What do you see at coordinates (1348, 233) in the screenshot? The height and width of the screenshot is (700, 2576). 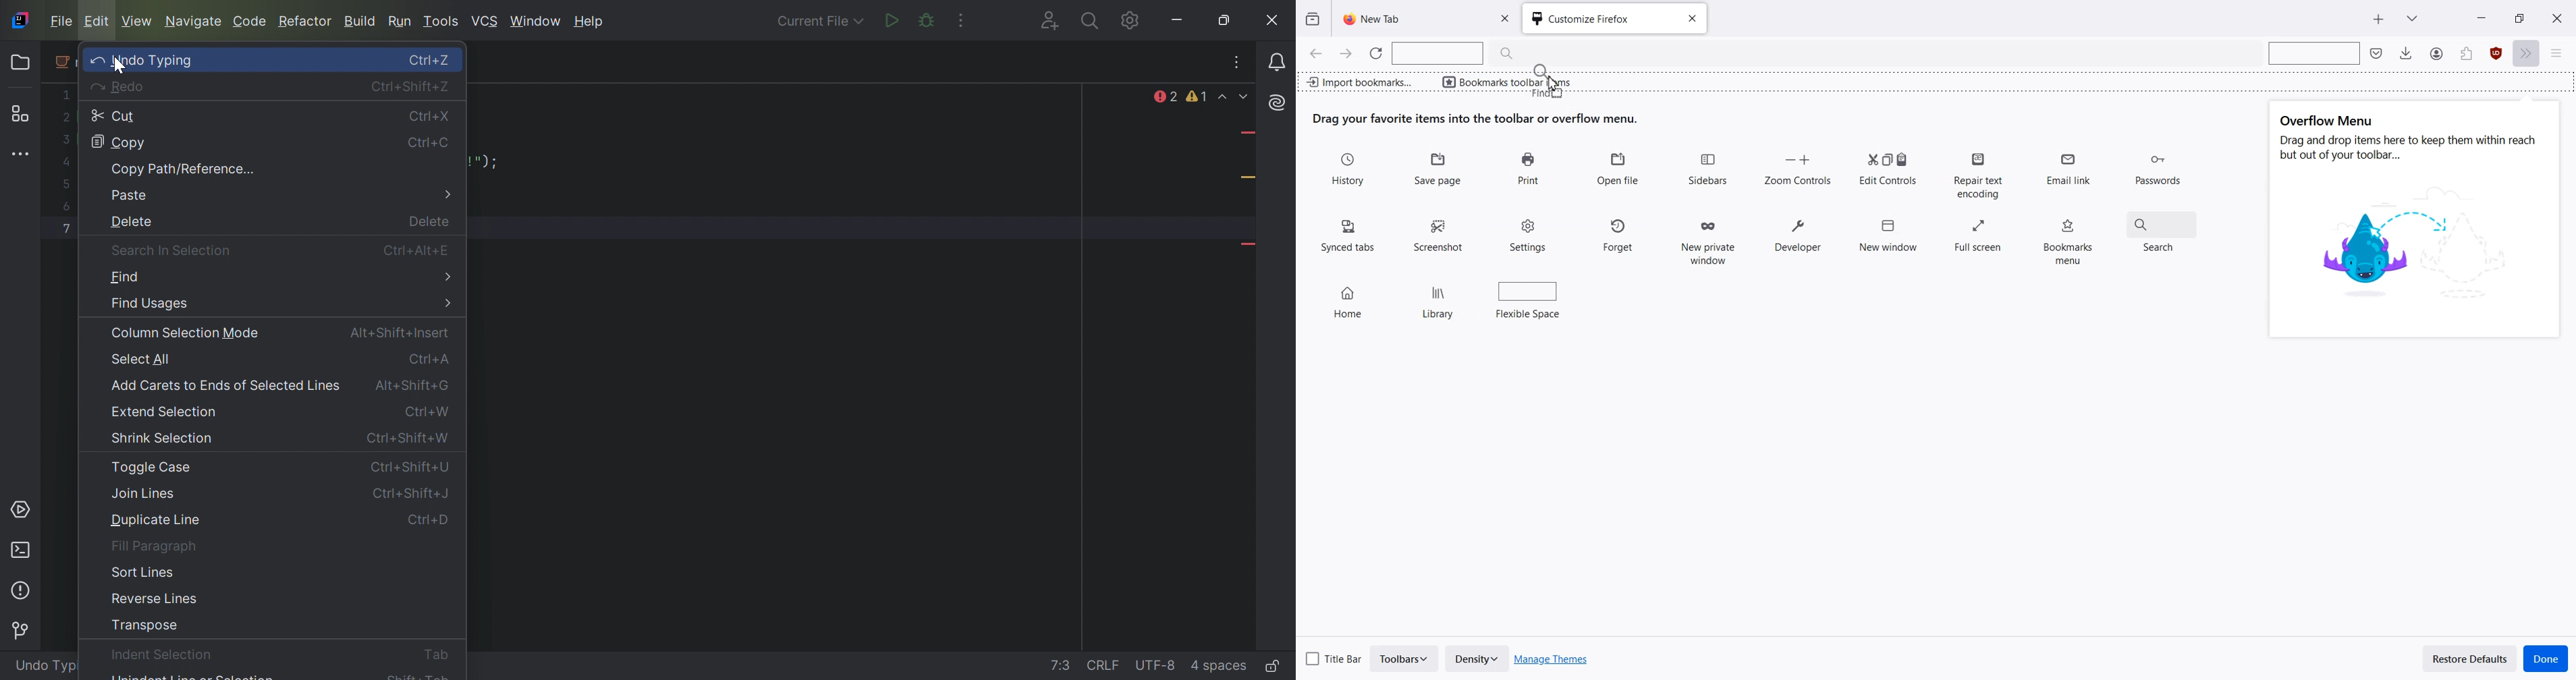 I see `Synced tabs` at bounding box center [1348, 233].